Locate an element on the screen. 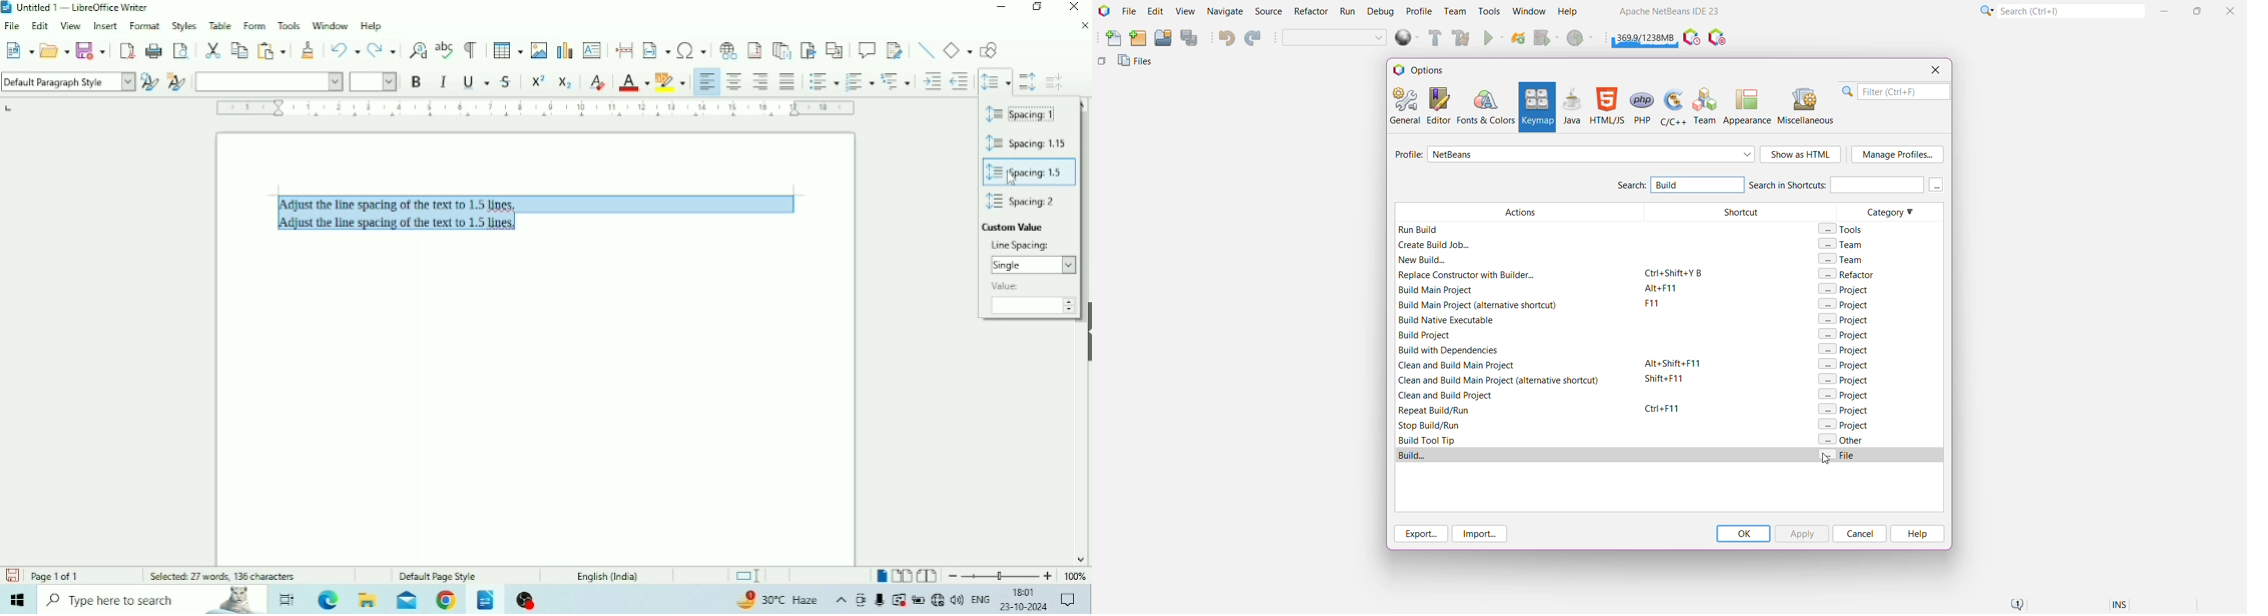 This screenshot has height=616, width=2268. Justified is located at coordinates (787, 82).